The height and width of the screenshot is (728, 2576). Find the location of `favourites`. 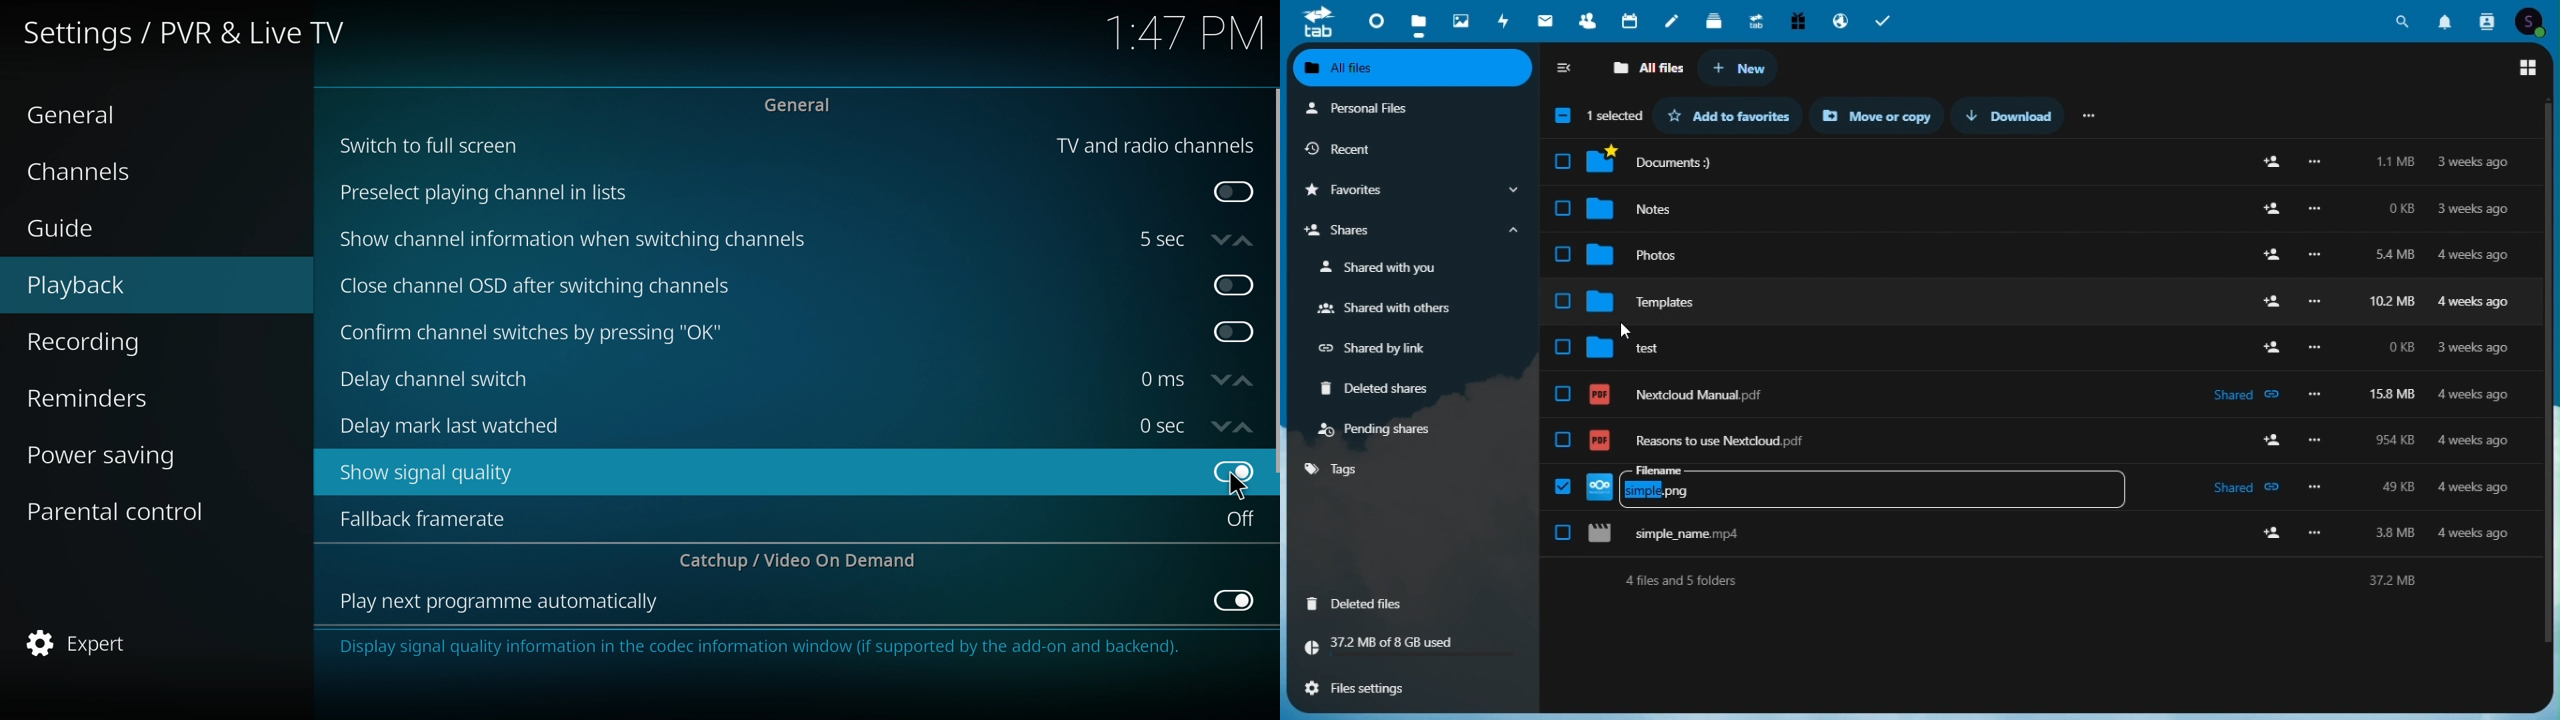

favourites is located at coordinates (1409, 191).